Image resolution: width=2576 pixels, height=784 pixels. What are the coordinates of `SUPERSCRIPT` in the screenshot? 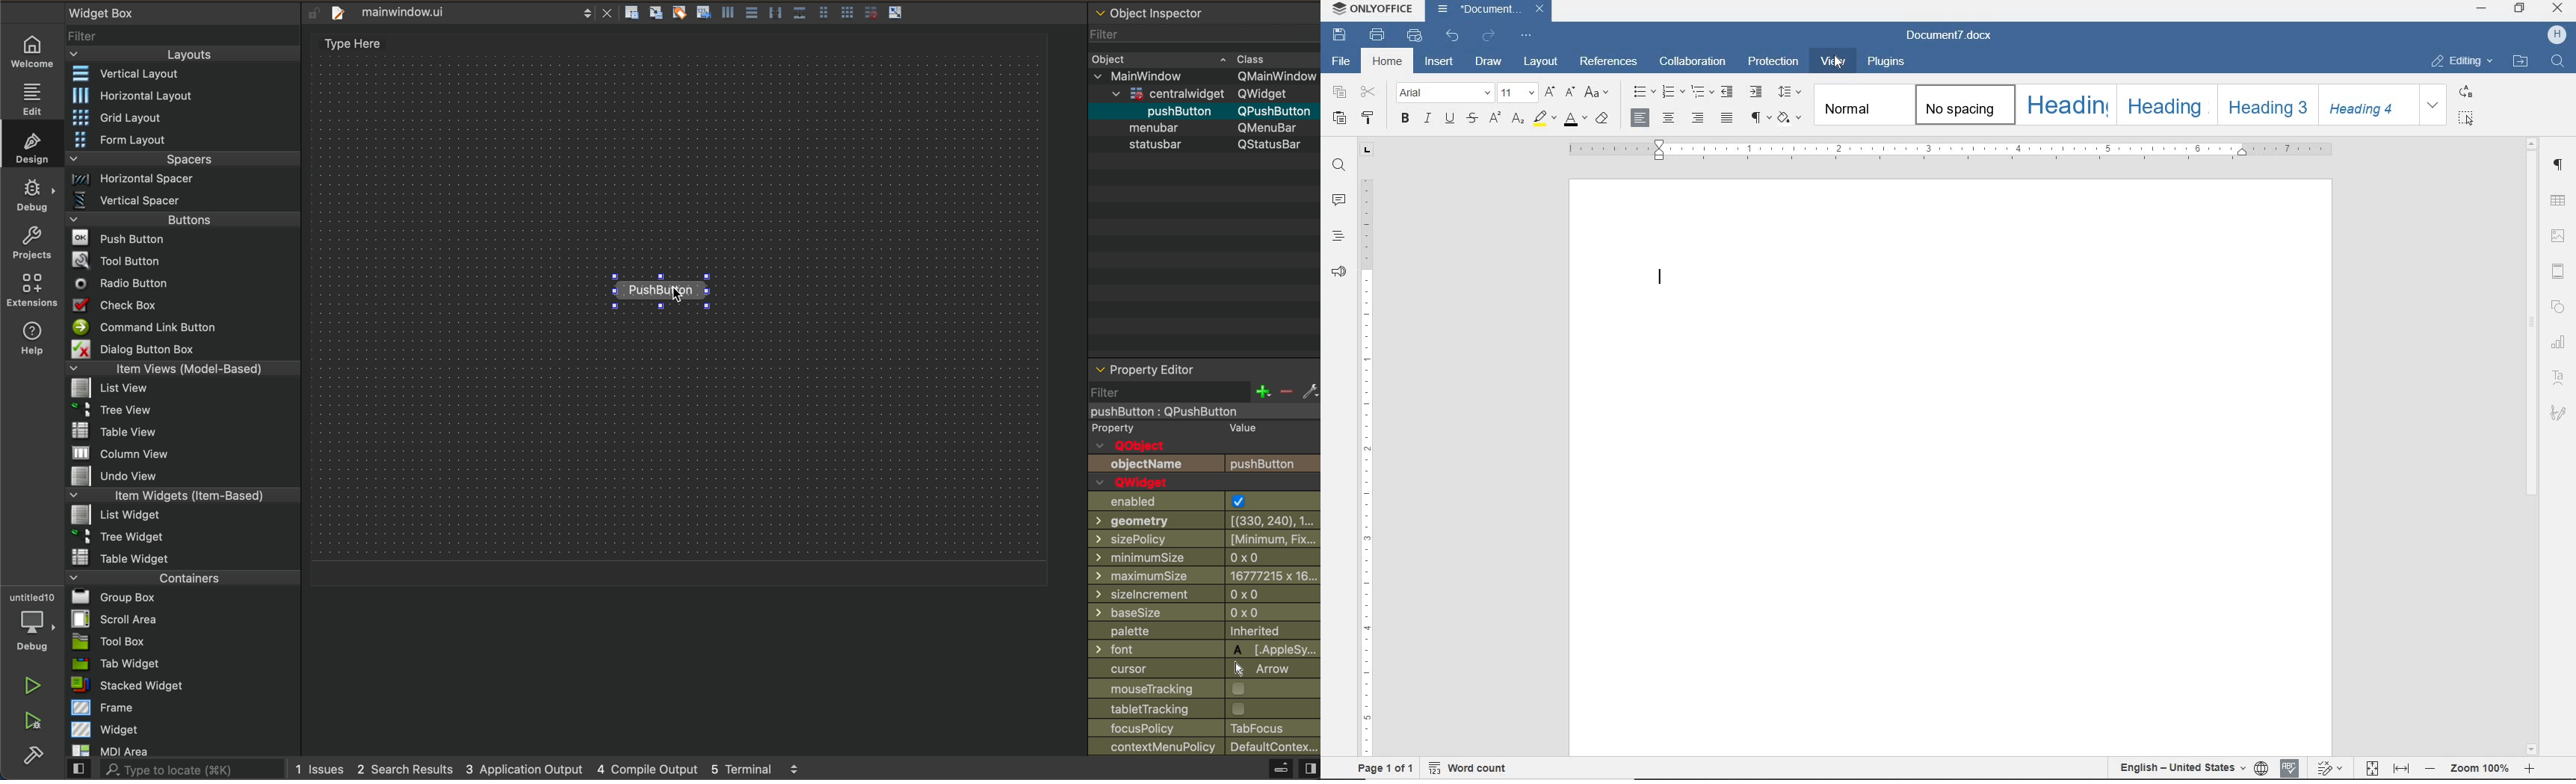 It's located at (1495, 119).